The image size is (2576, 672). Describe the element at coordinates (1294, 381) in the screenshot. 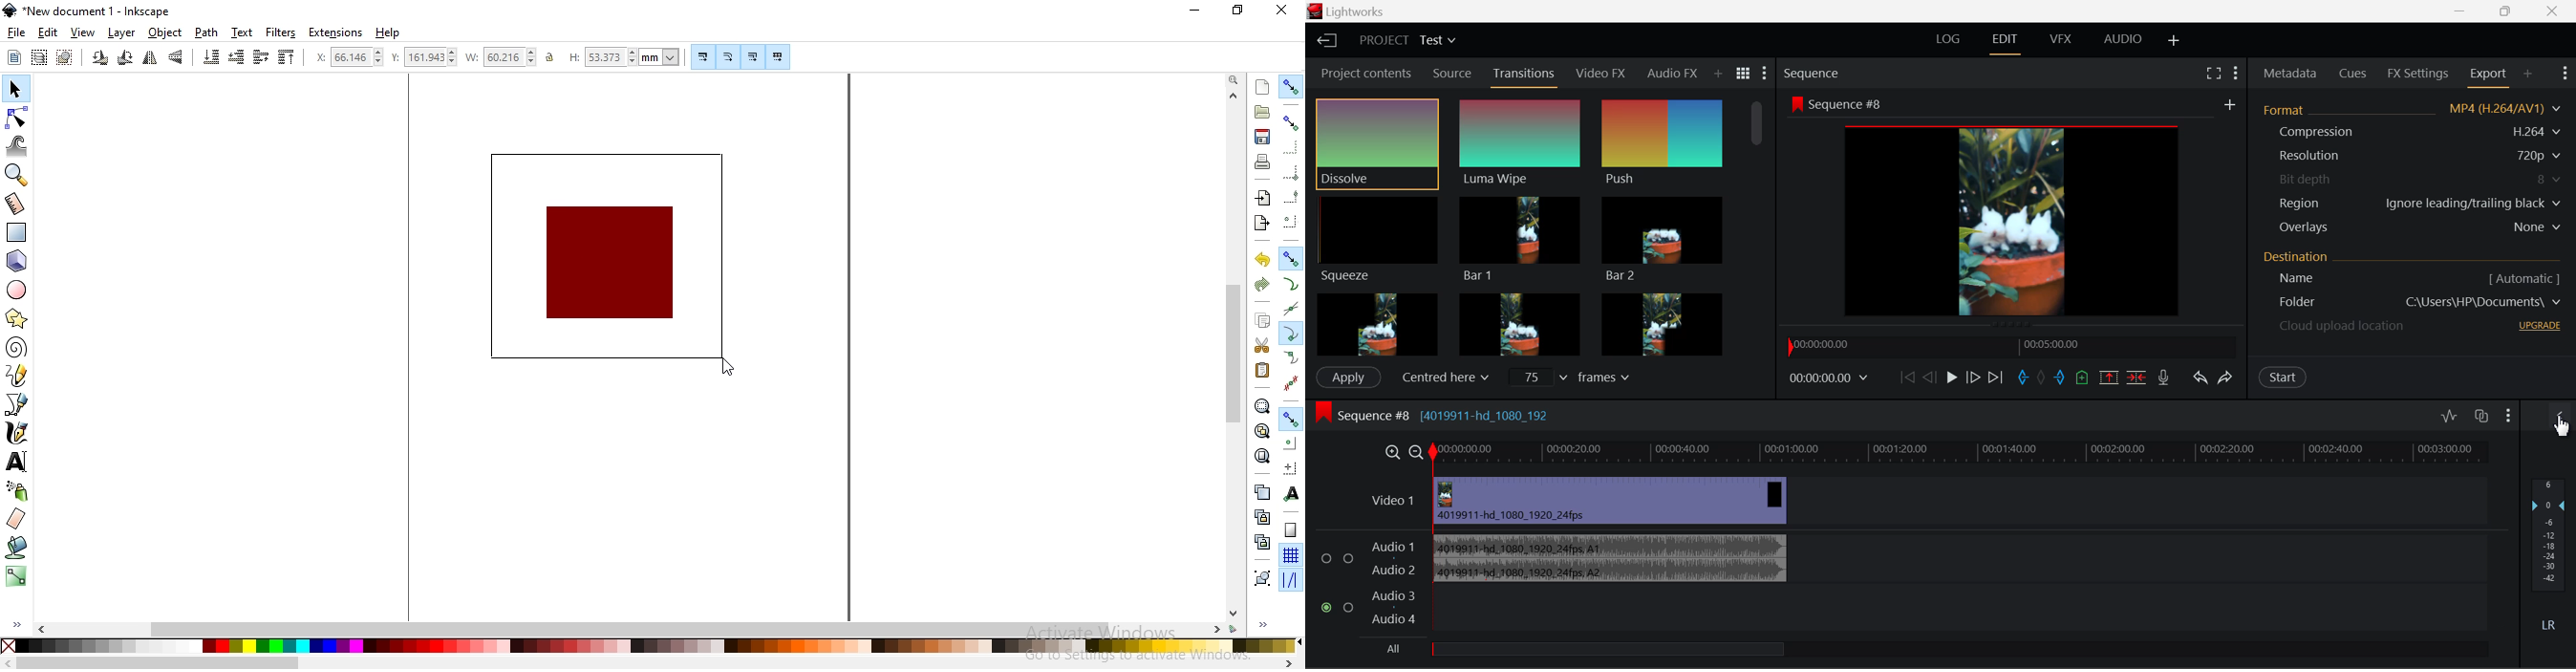

I see `snap midpoints of line segments` at that location.